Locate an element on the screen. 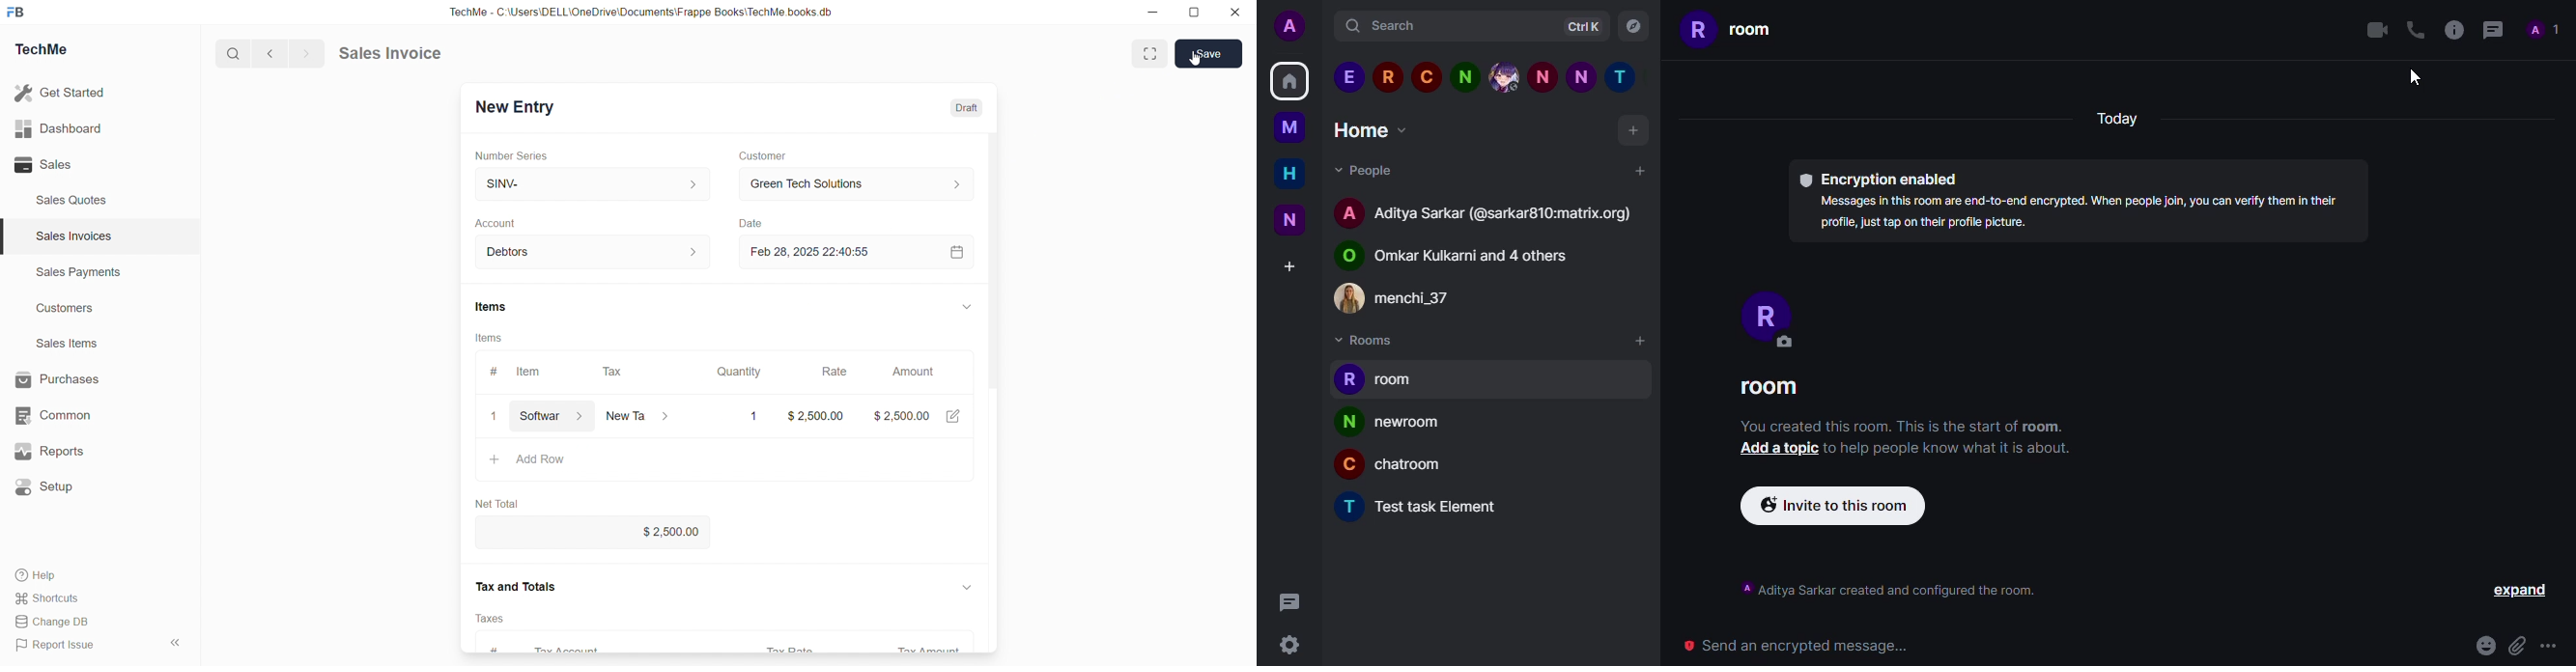  forward is located at coordinates (304, 54).